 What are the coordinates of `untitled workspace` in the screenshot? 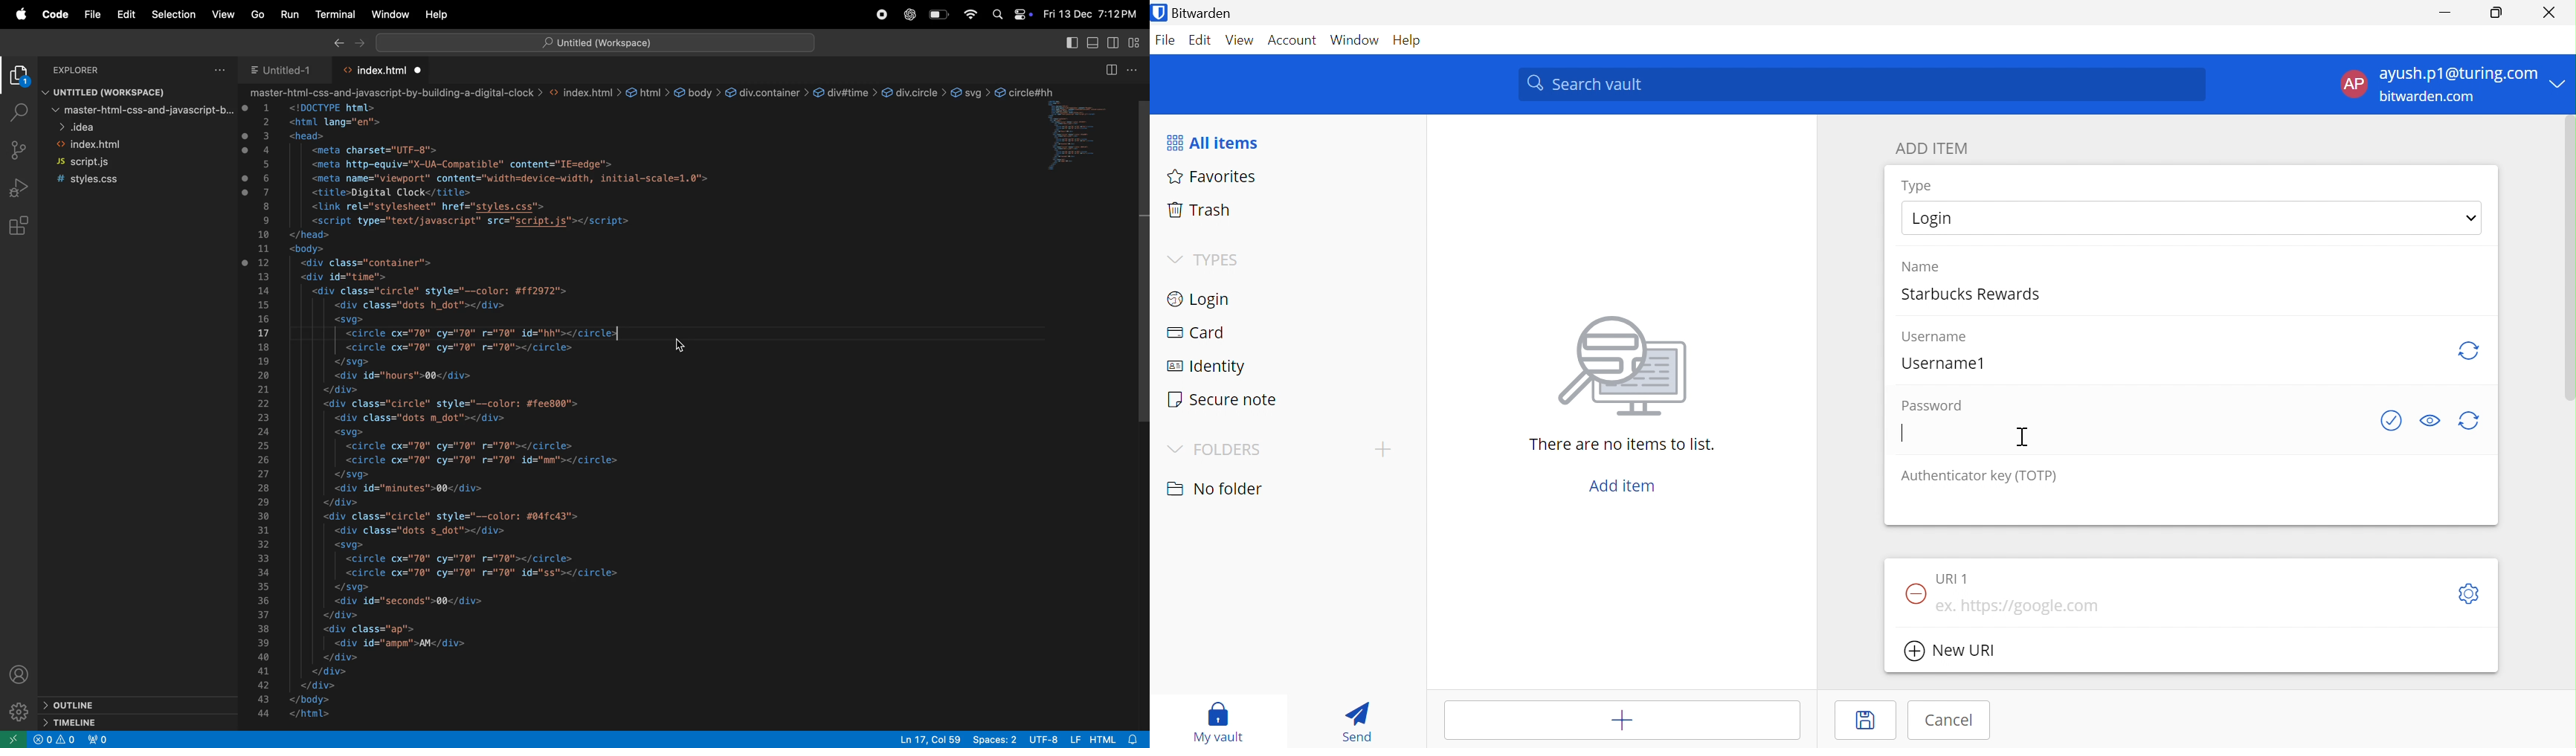 It's located at (595, 42).